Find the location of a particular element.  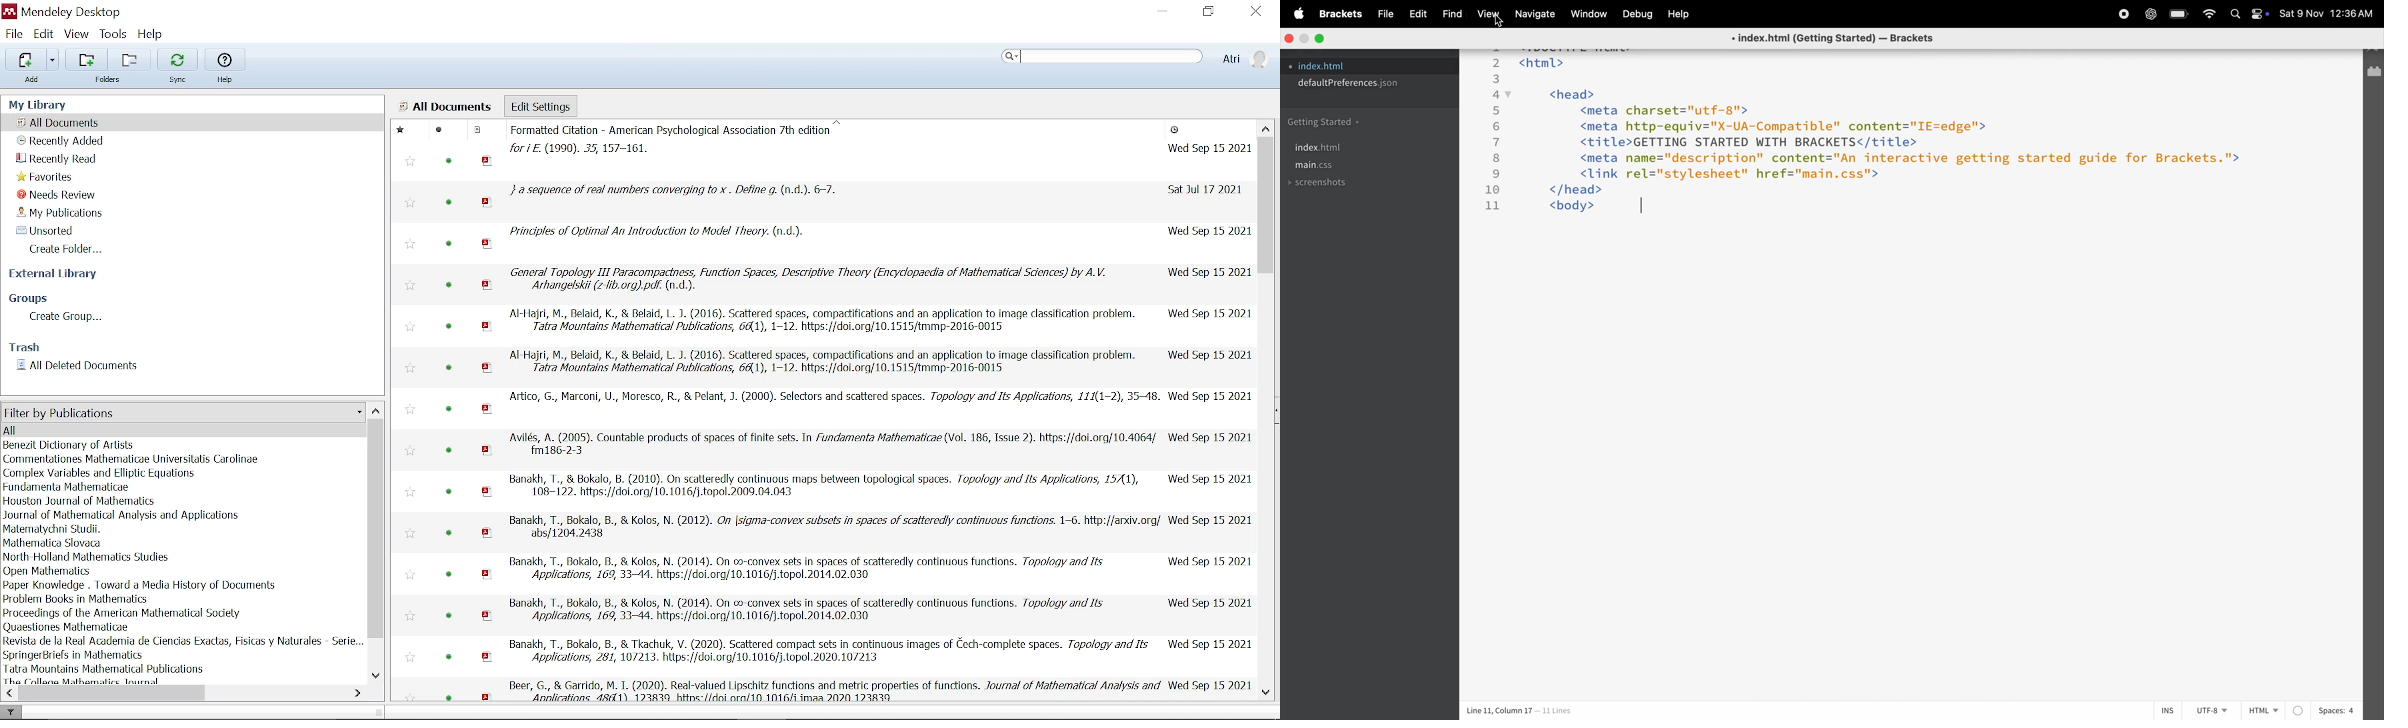

All deleted documents is located at coordinates (78, 366).